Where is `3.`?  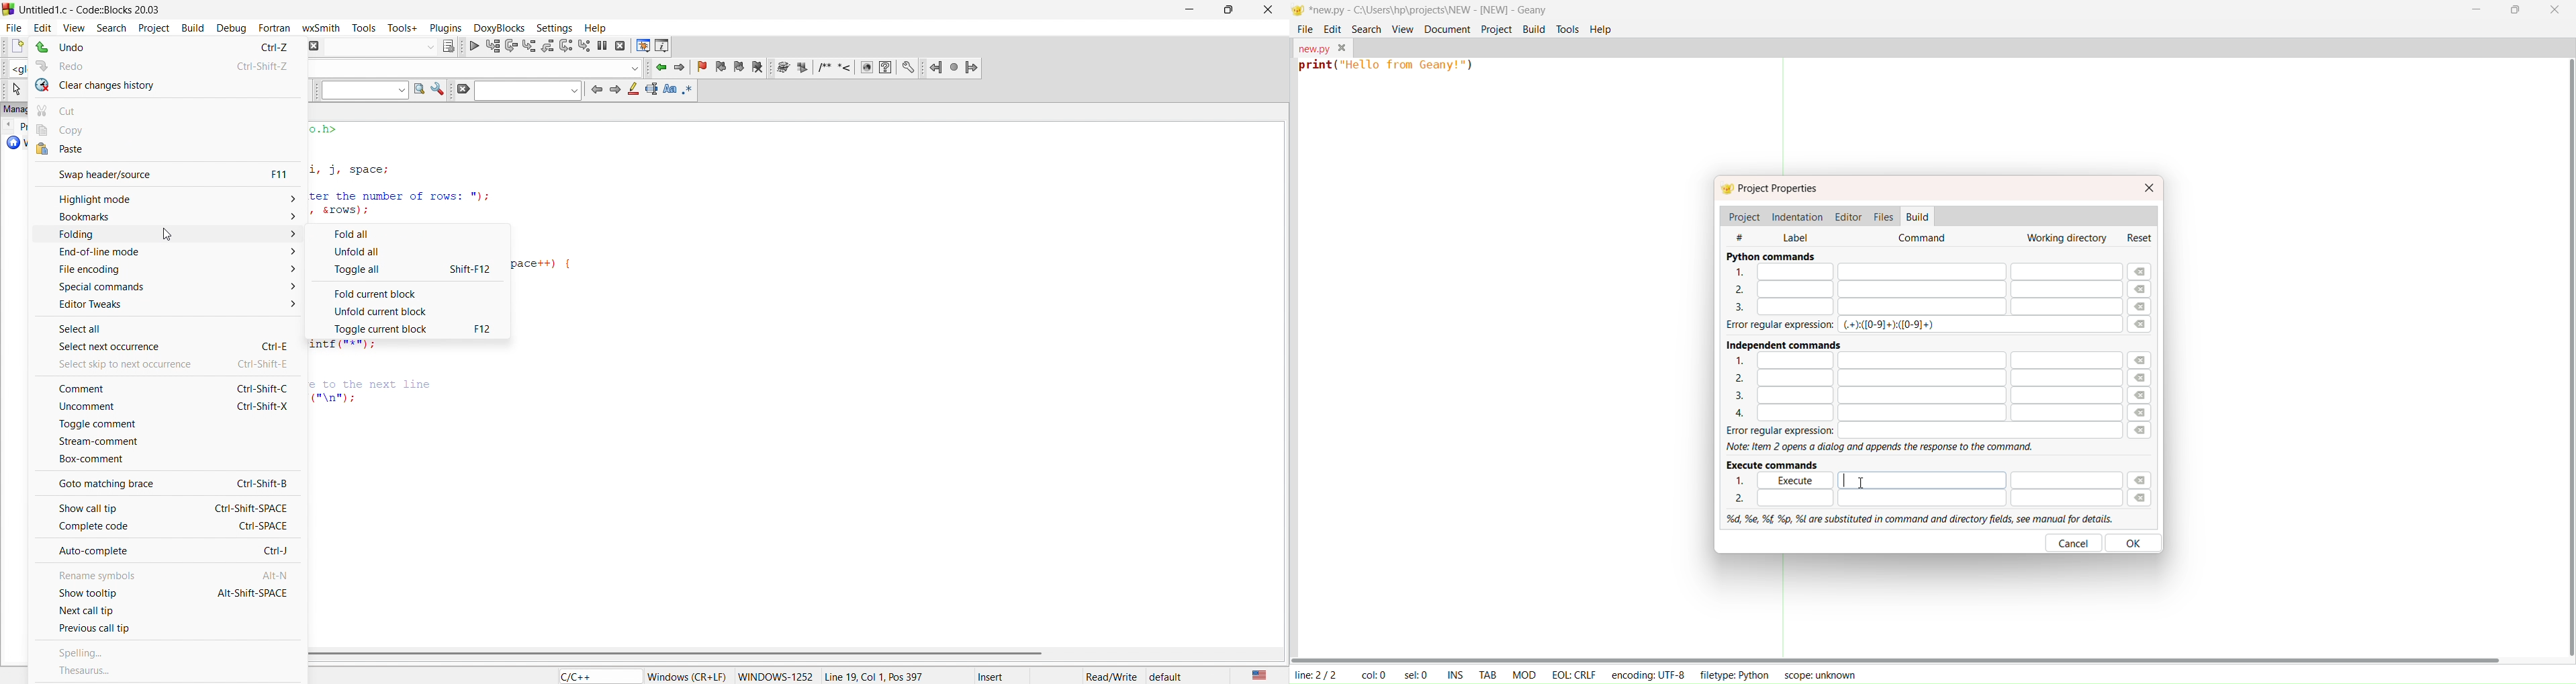 3. is located at coordinates (1922, 307).